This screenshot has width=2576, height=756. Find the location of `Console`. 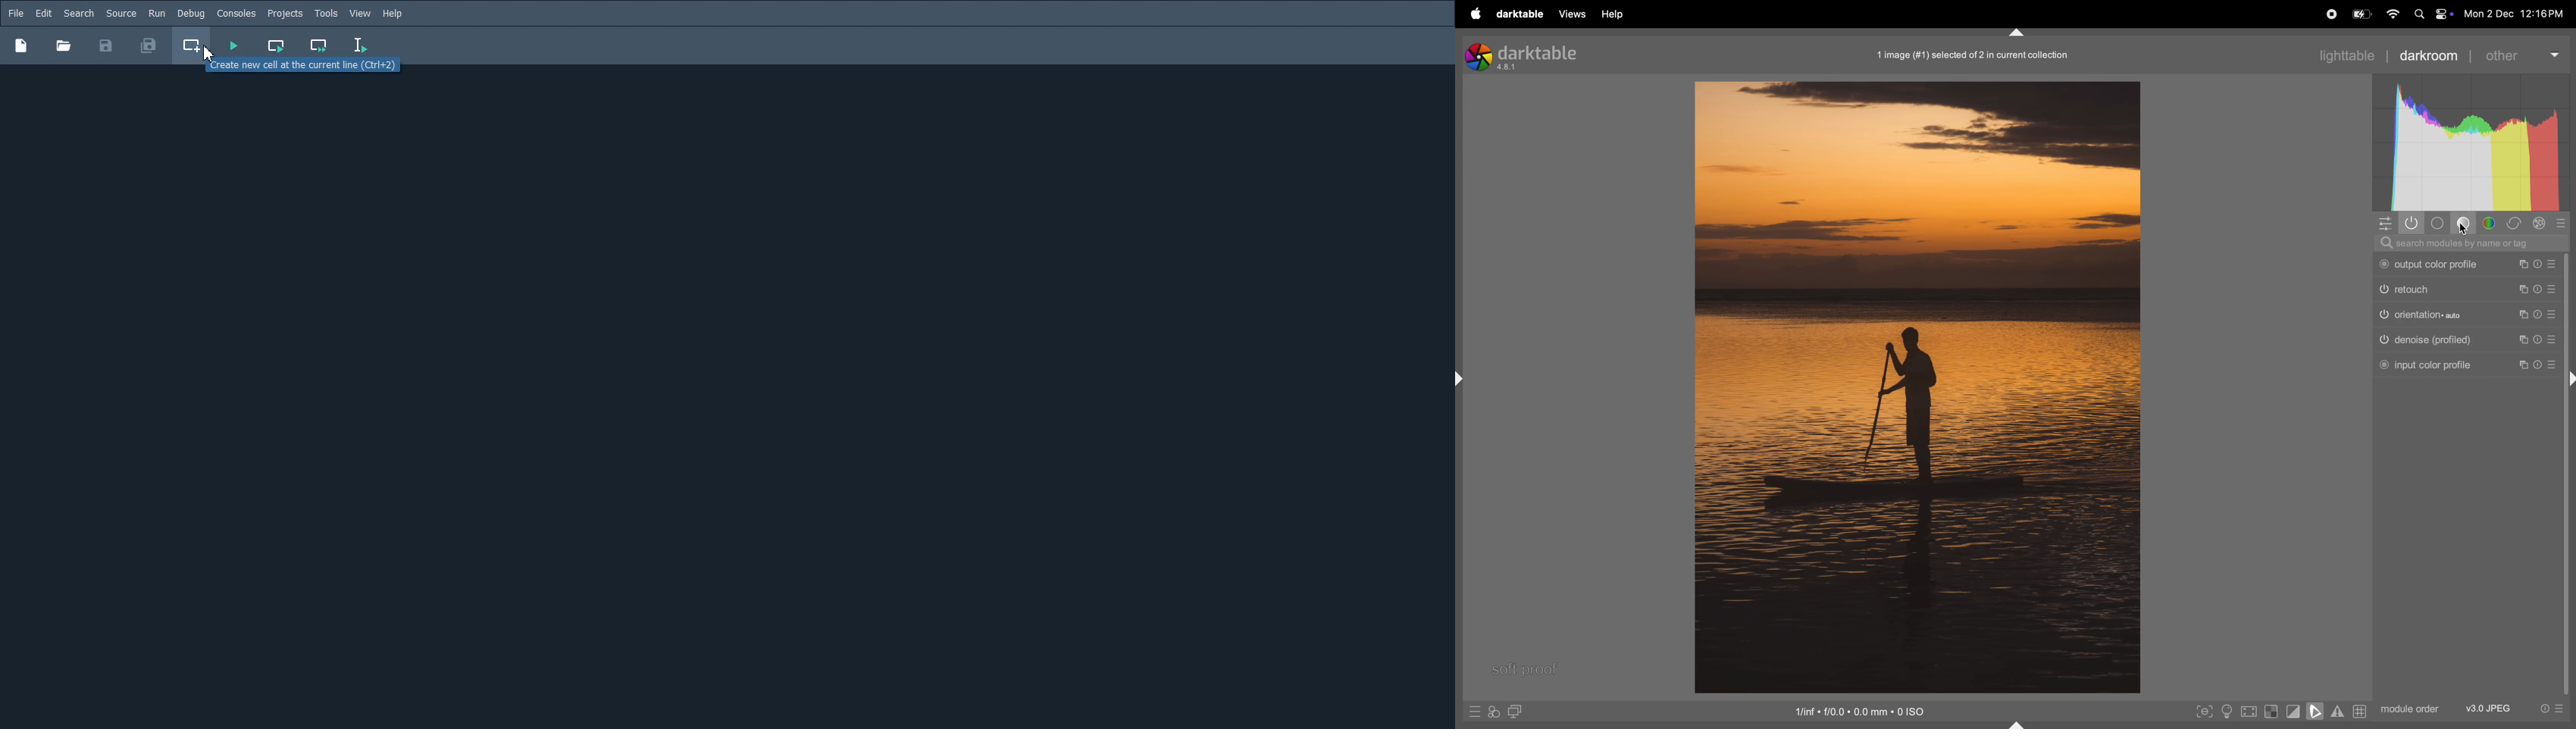

Console is located at coordinates (236, 14).